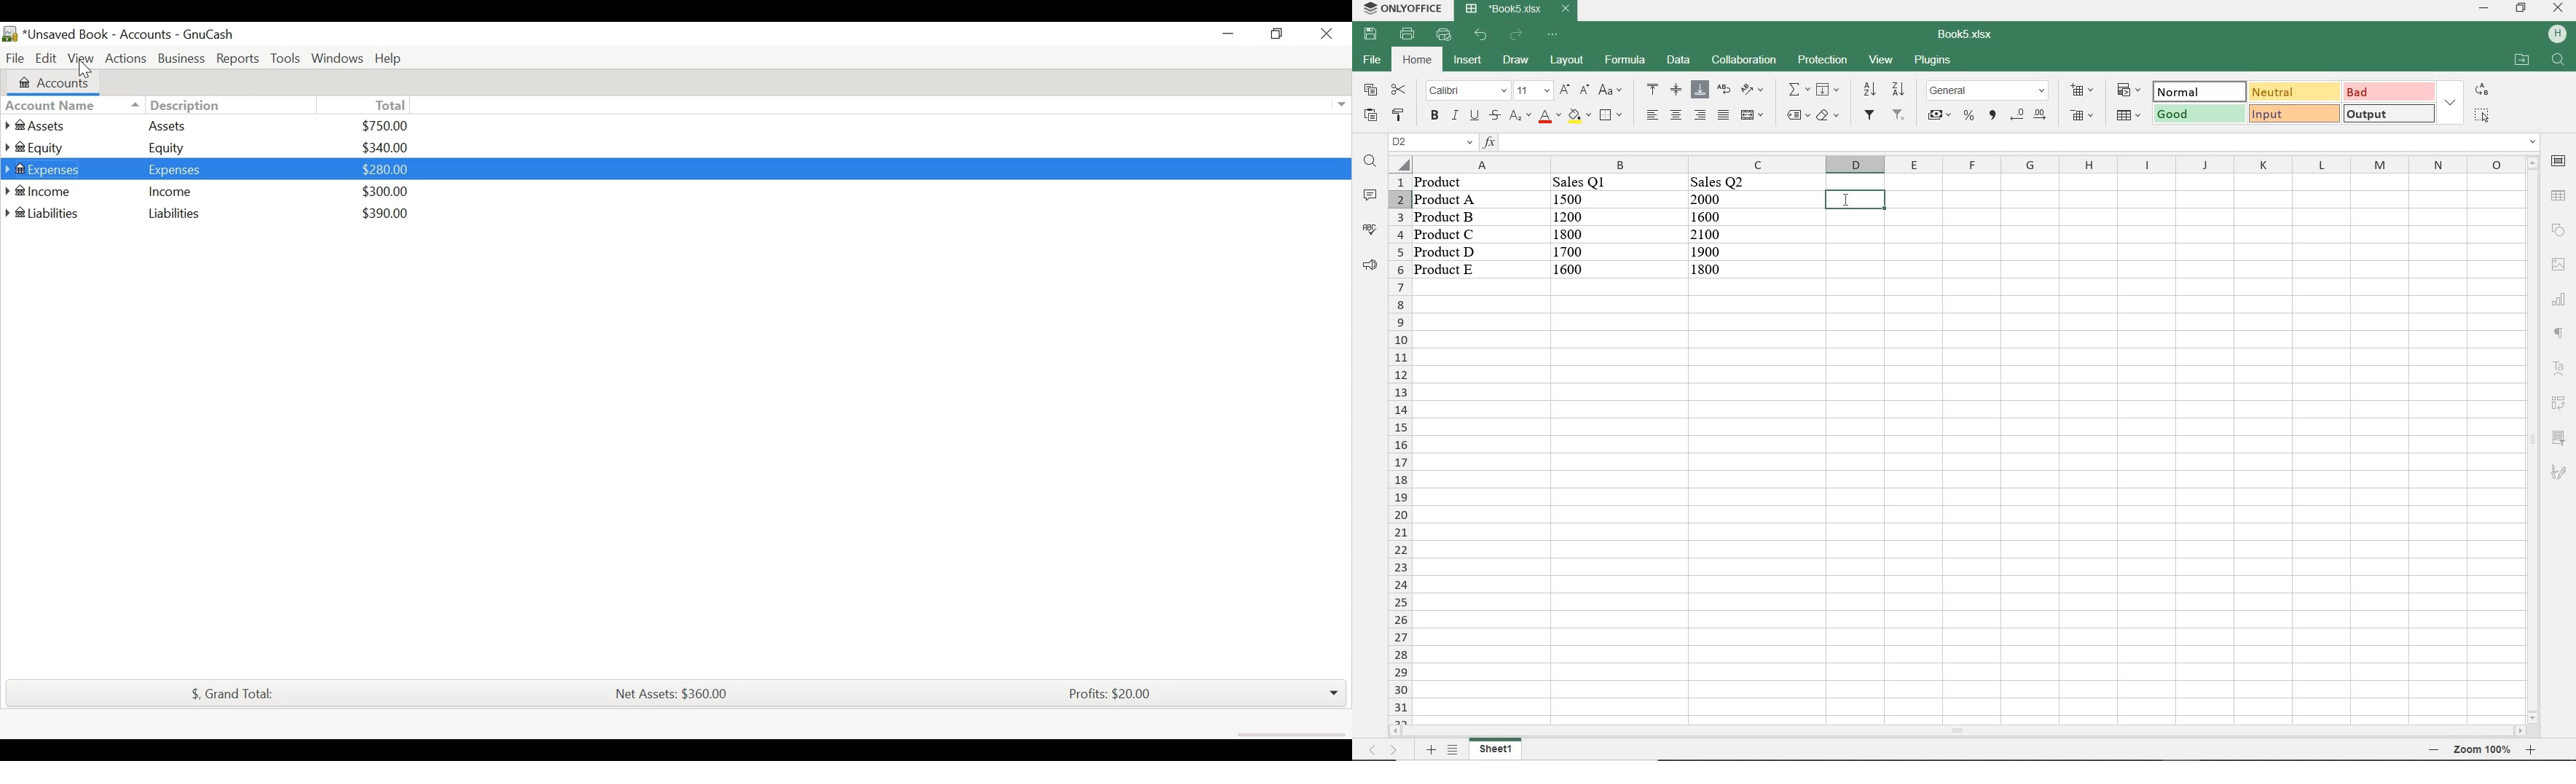 The width and height of the screenshot is (2576, 784). What do you see at coordinates (46, 57) in the screenshot?
I see `Edit` at bounding box center [46, 57].